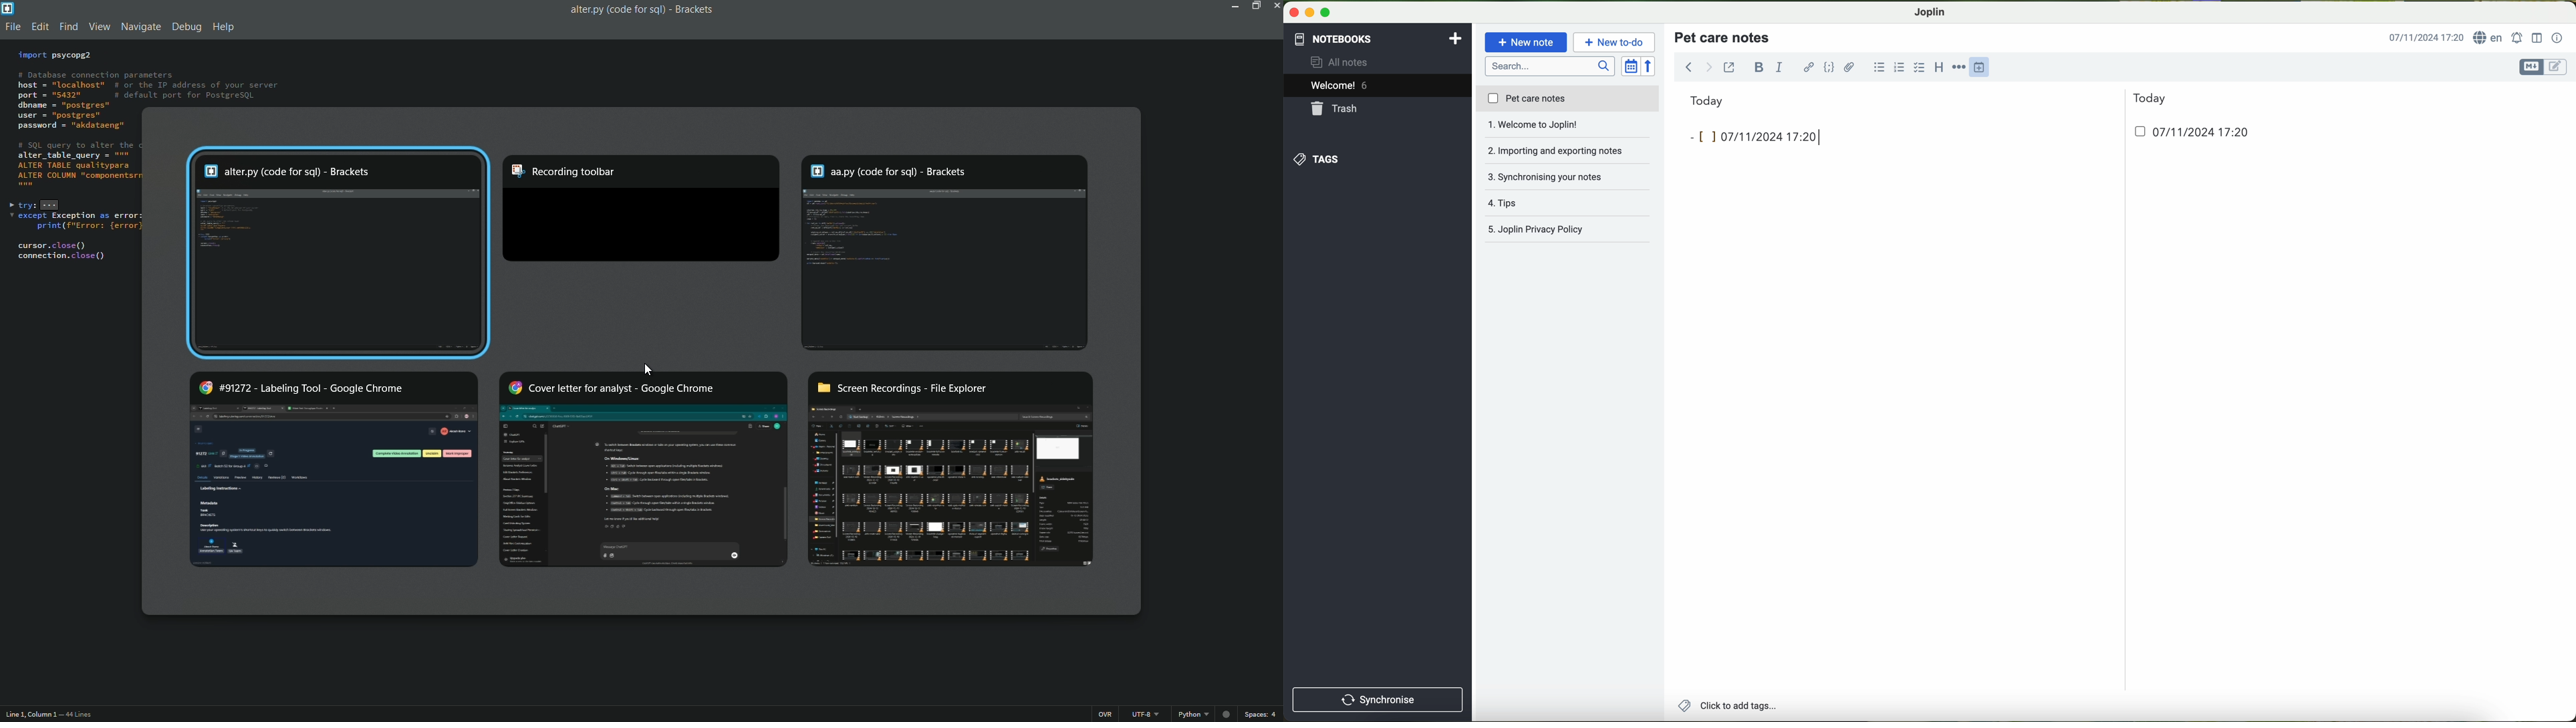  What do you see at coordinates (186, 28) in the screenshot?
I see `debug menu` at bounding box center [186, 28].